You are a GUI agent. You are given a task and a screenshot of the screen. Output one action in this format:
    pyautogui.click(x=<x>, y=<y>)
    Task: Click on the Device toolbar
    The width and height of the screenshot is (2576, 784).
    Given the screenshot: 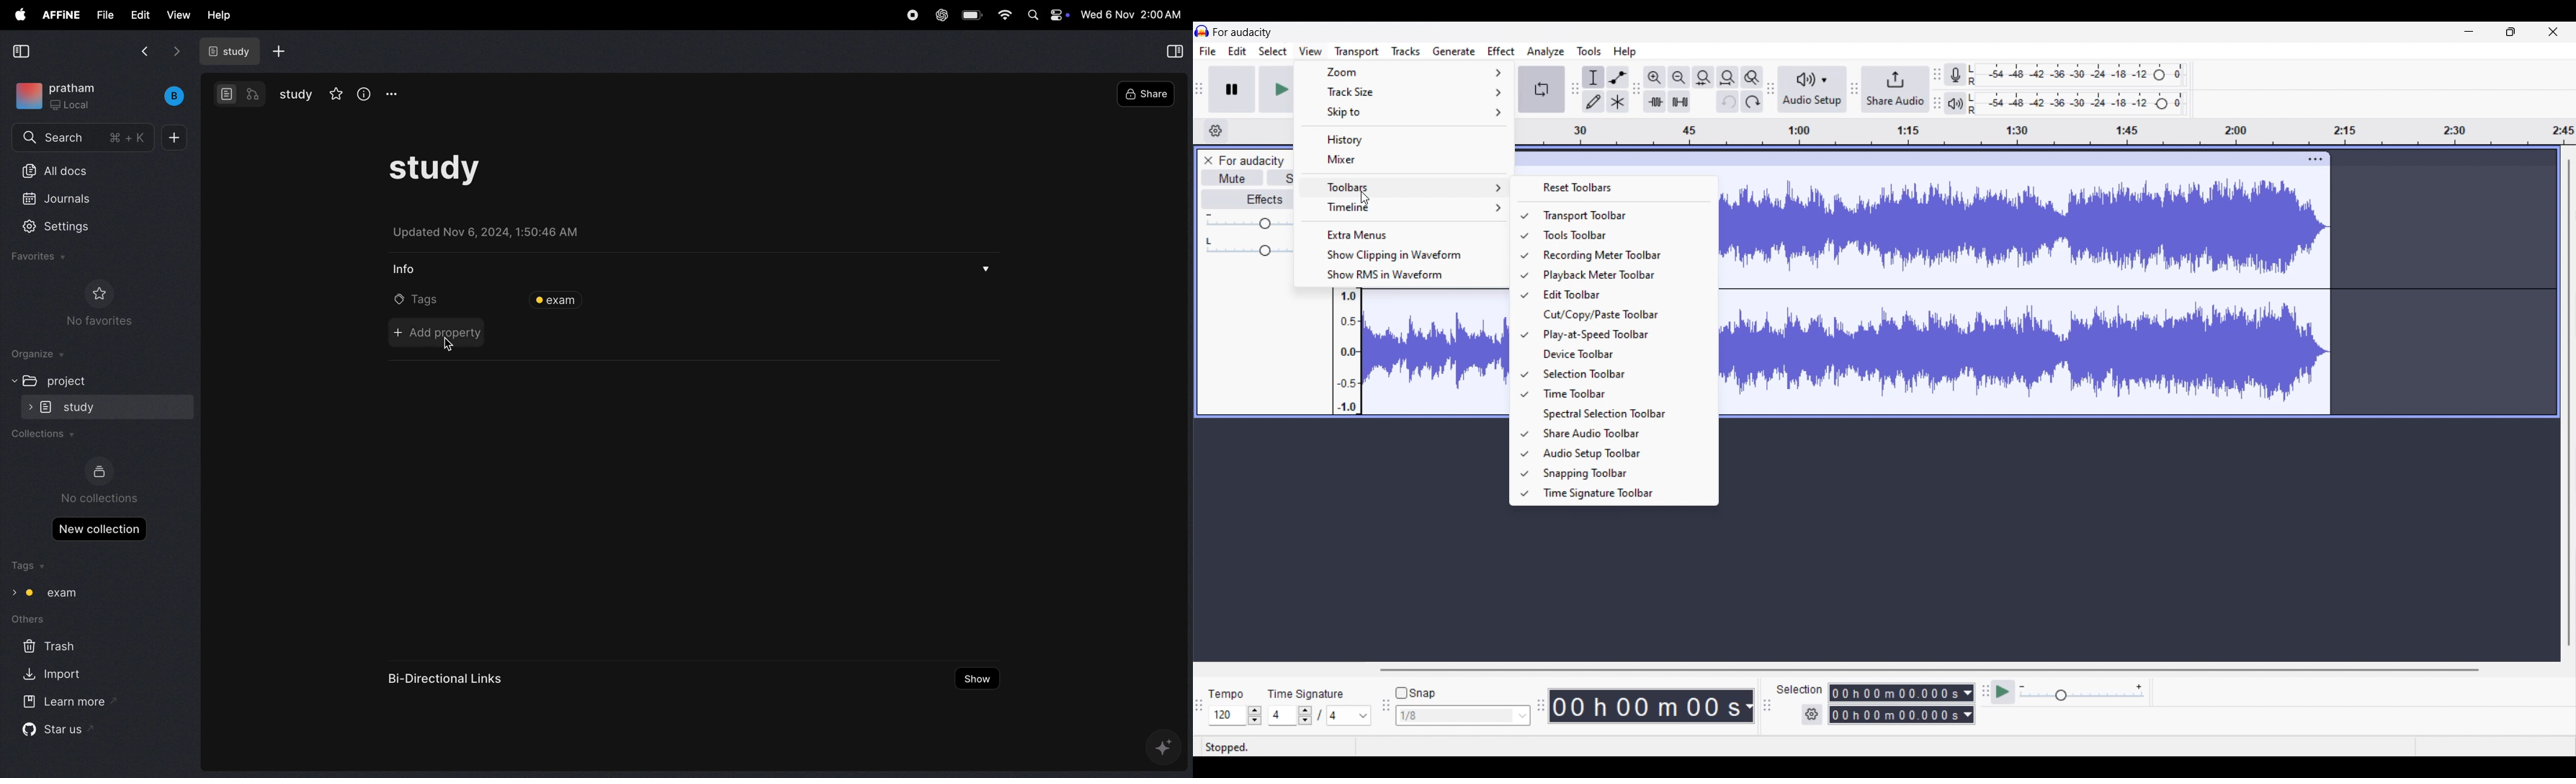 What is the action you would take?
    pyautogui.click(x=1622, y=354)
    